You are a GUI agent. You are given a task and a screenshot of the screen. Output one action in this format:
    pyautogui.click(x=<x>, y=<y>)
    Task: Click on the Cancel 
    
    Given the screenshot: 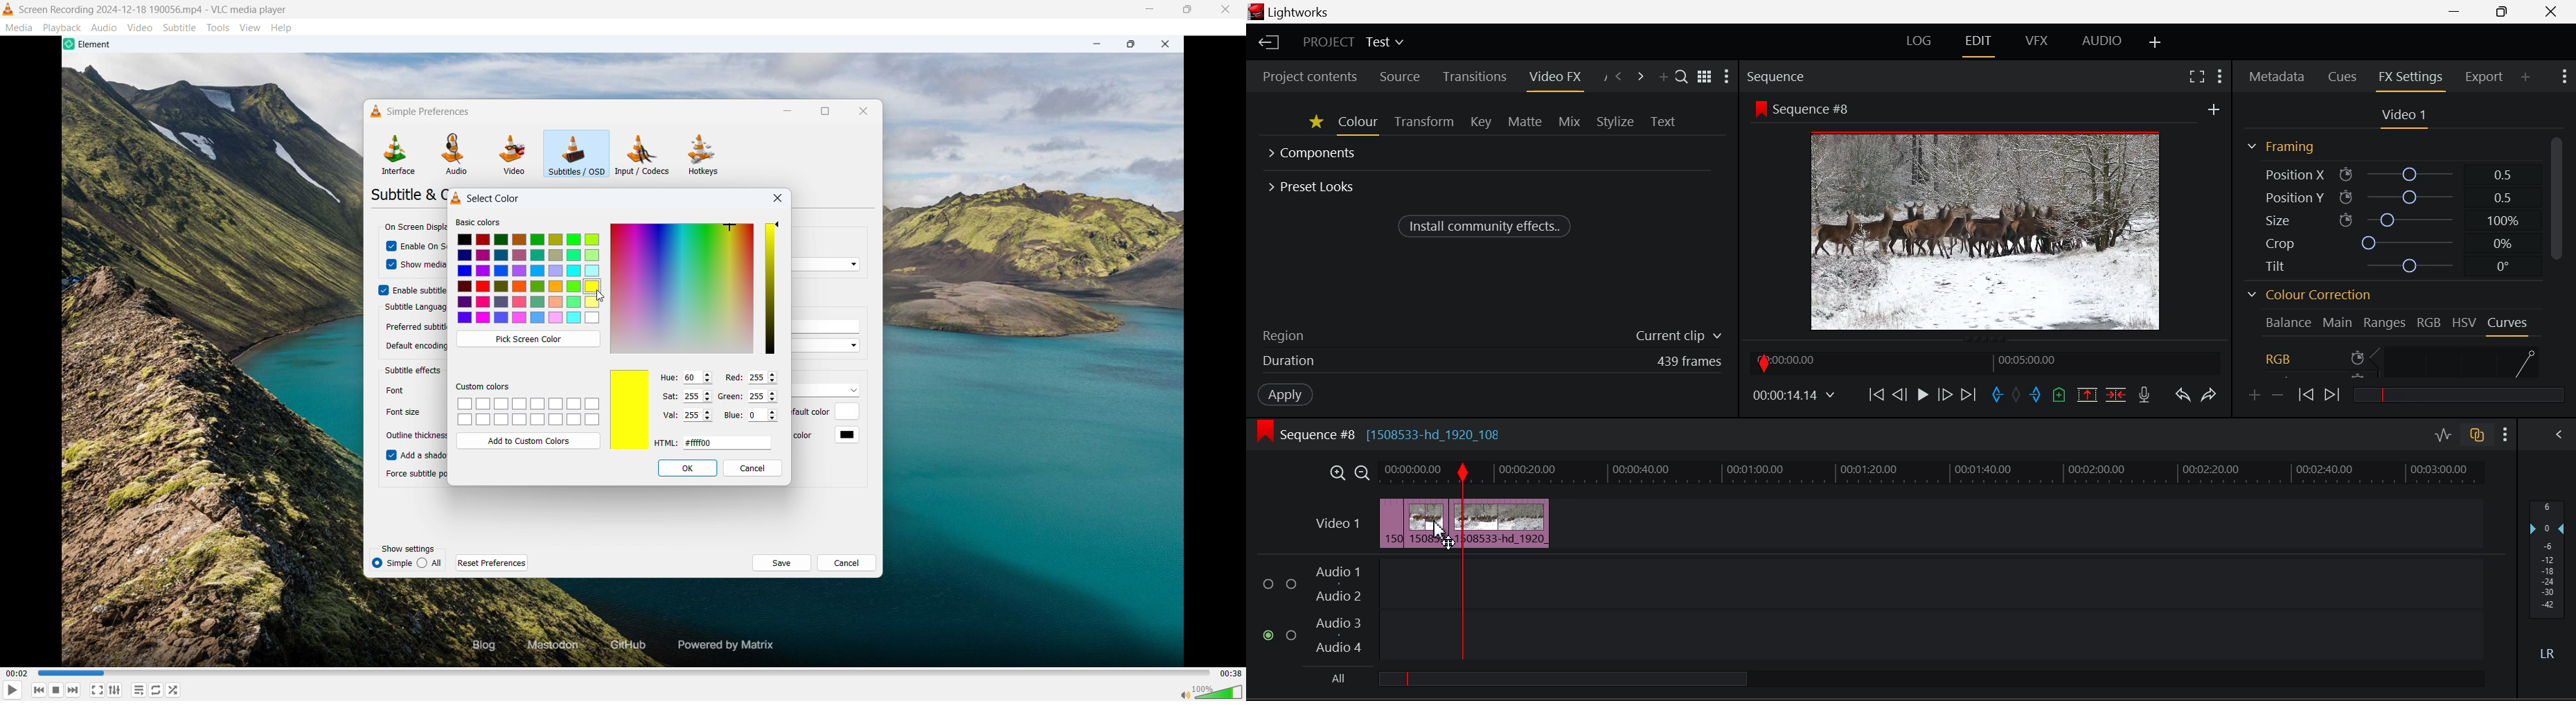 What is the action you would take?
    pyautogui.click(x=846, y=563)
    